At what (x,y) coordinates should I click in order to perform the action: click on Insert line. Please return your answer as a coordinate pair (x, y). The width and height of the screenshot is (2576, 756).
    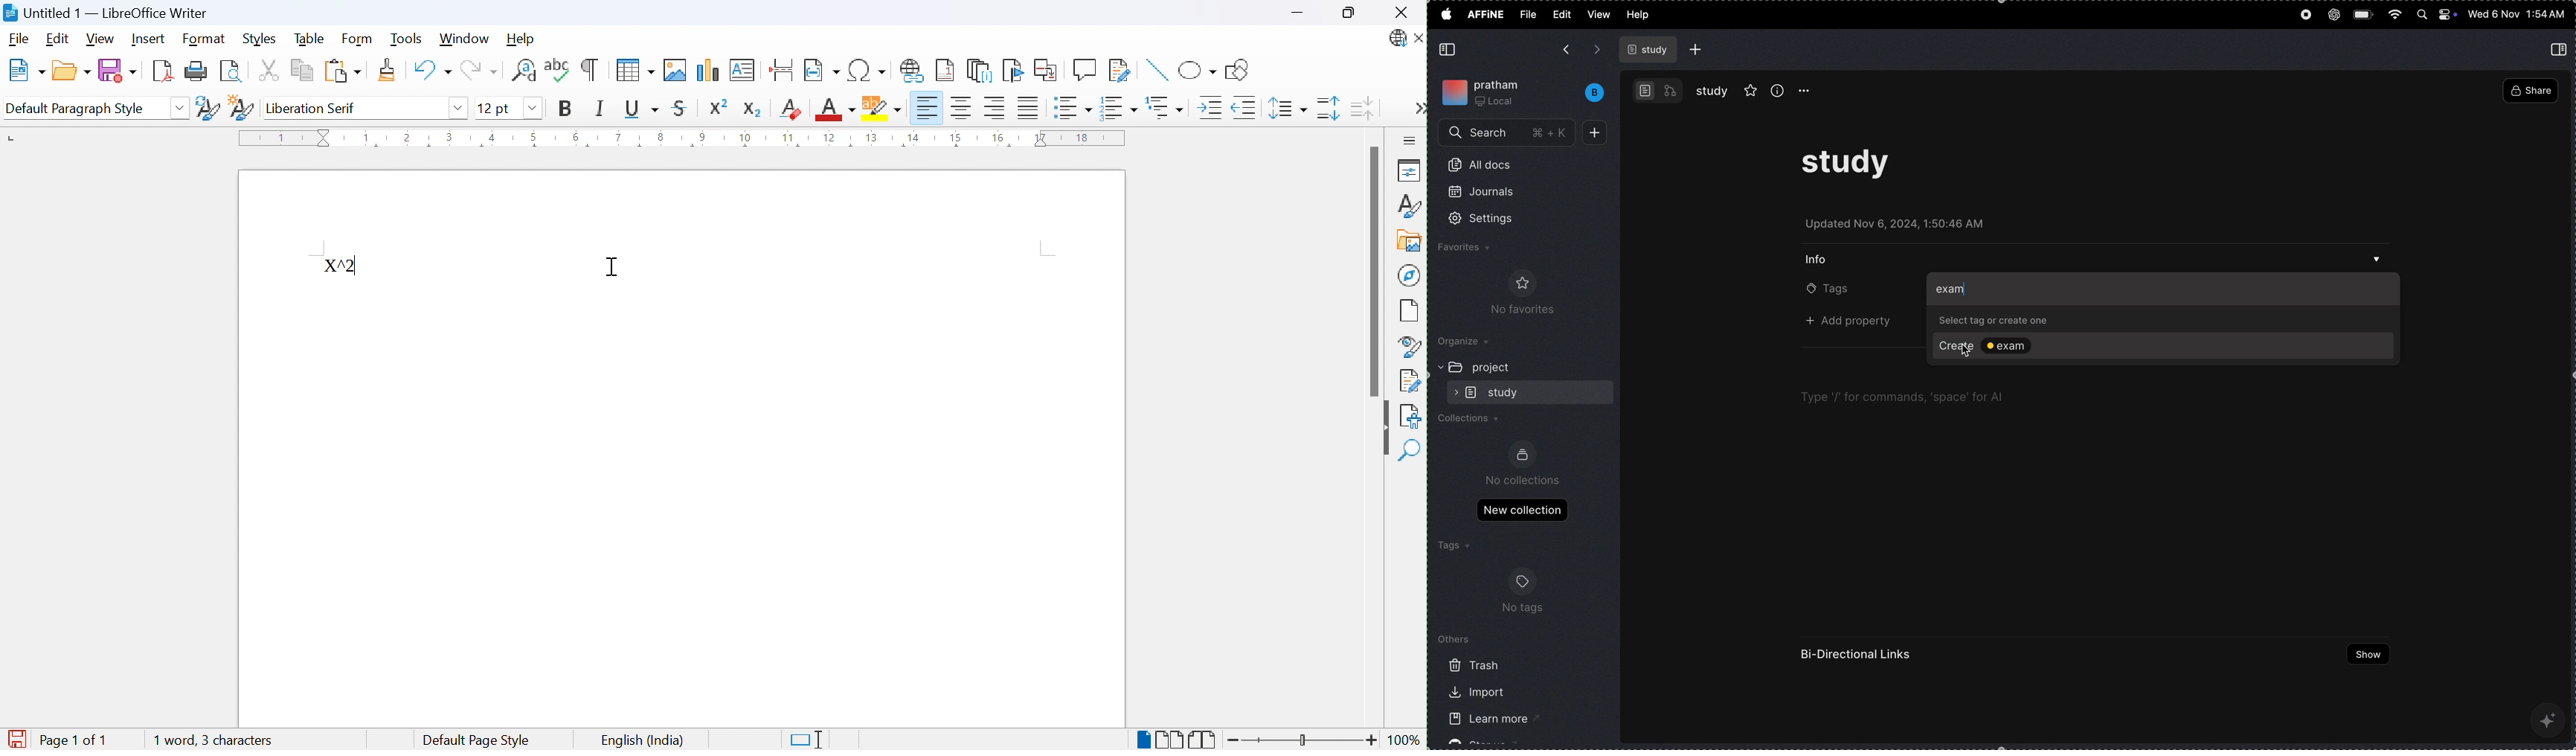
    Looking at the image, I should click on (1157, 72).